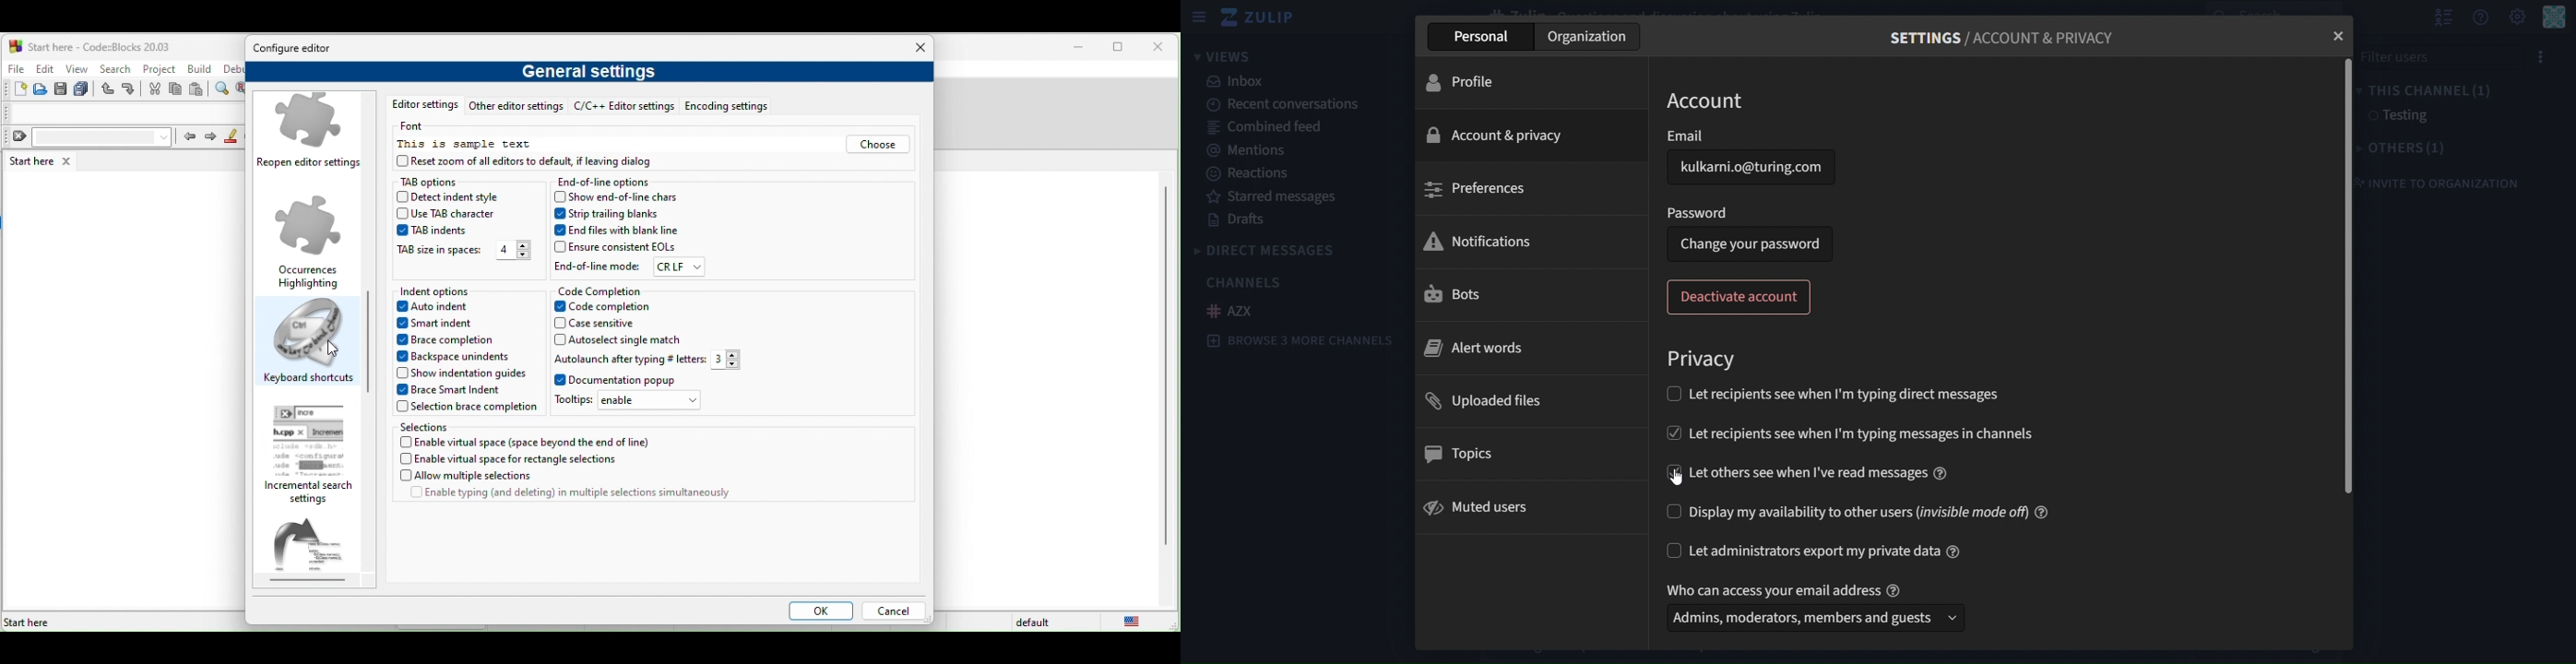  What do you see at coordinates (467, 145) in the screenshot?
I see `this is sample text` at bounding box center [467, 145].